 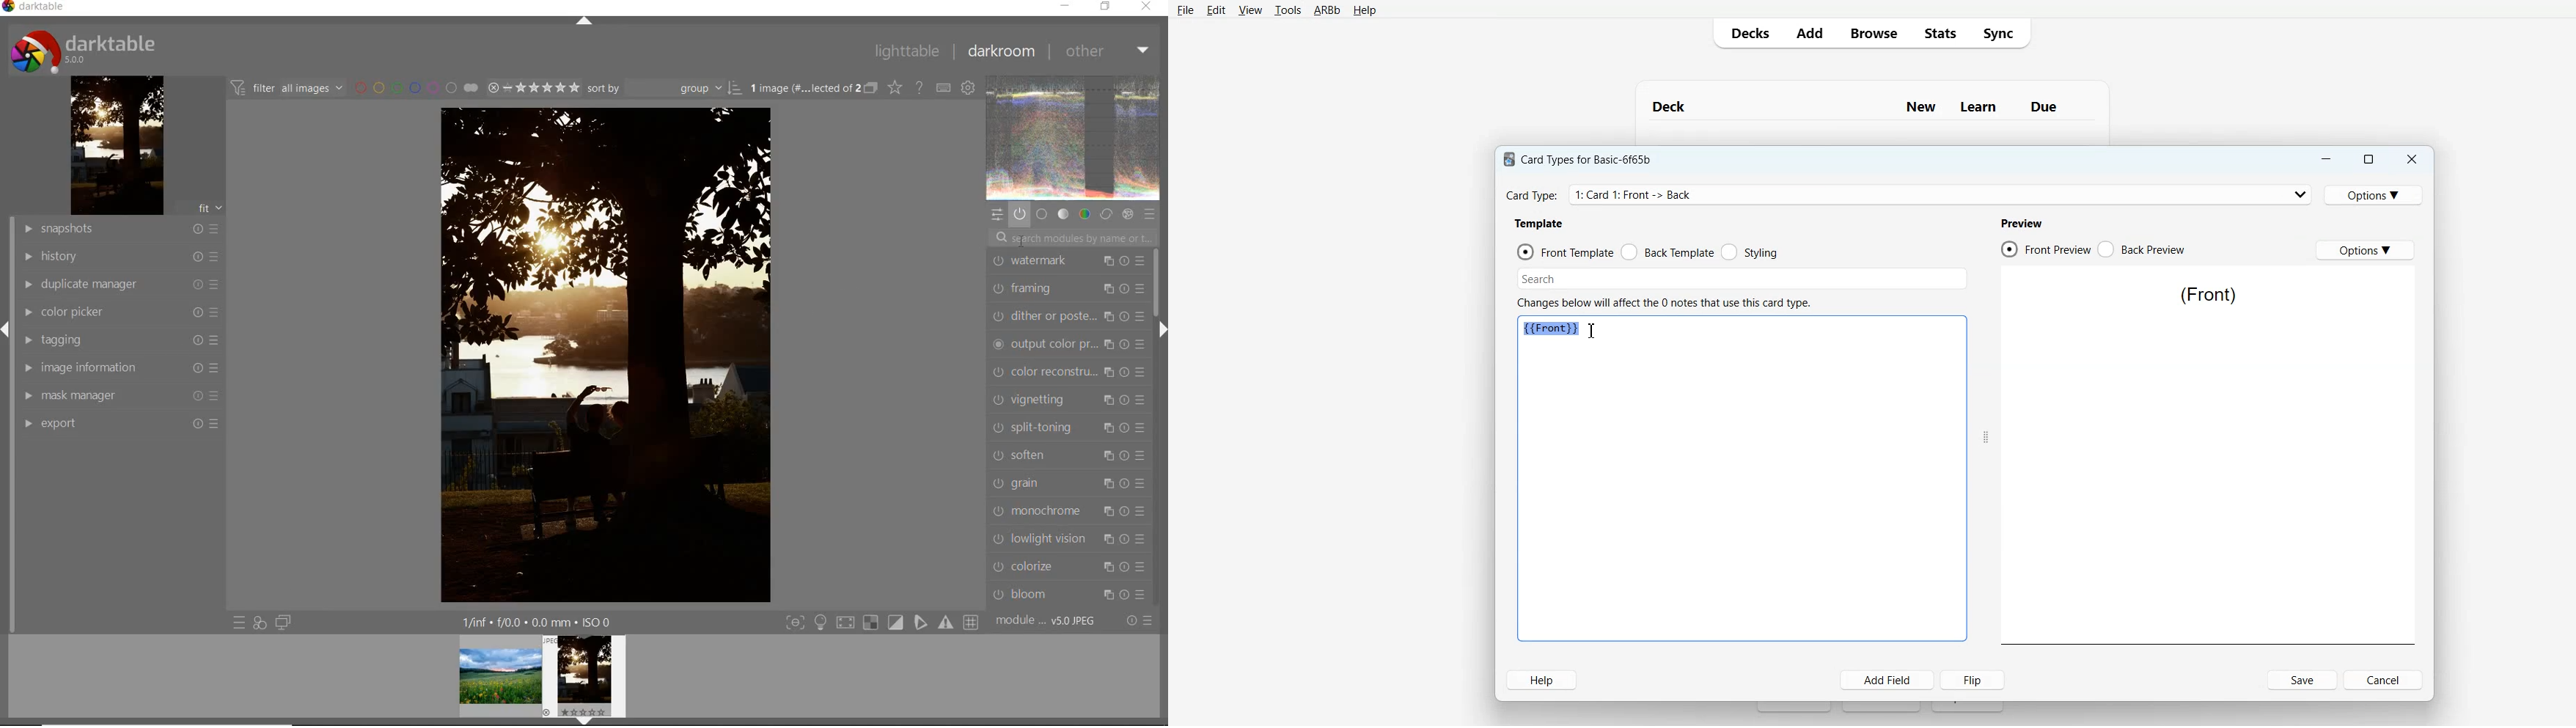 What do you see at coordinates (83, 49) in the screenshot?
I see `darktable` at bounding box center [83, 49].